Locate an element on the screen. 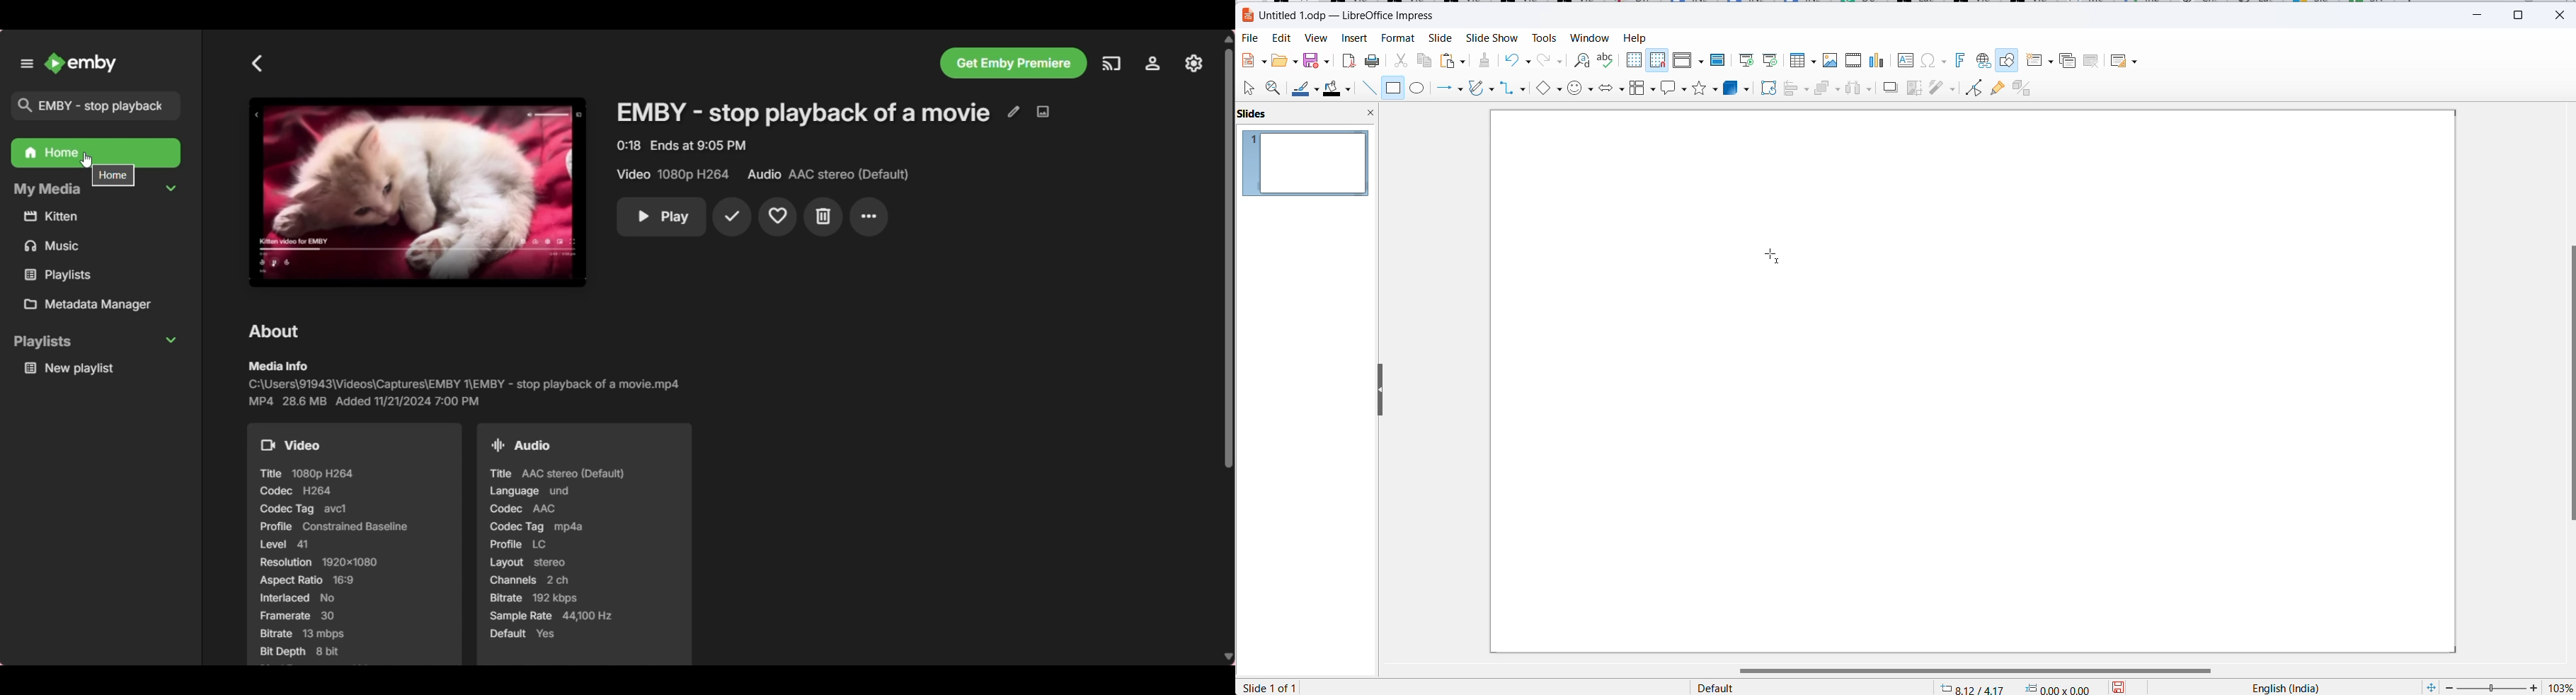 This screenshot has height=700, width=2576. Insert audio video is located at coordinates (1855, 61).